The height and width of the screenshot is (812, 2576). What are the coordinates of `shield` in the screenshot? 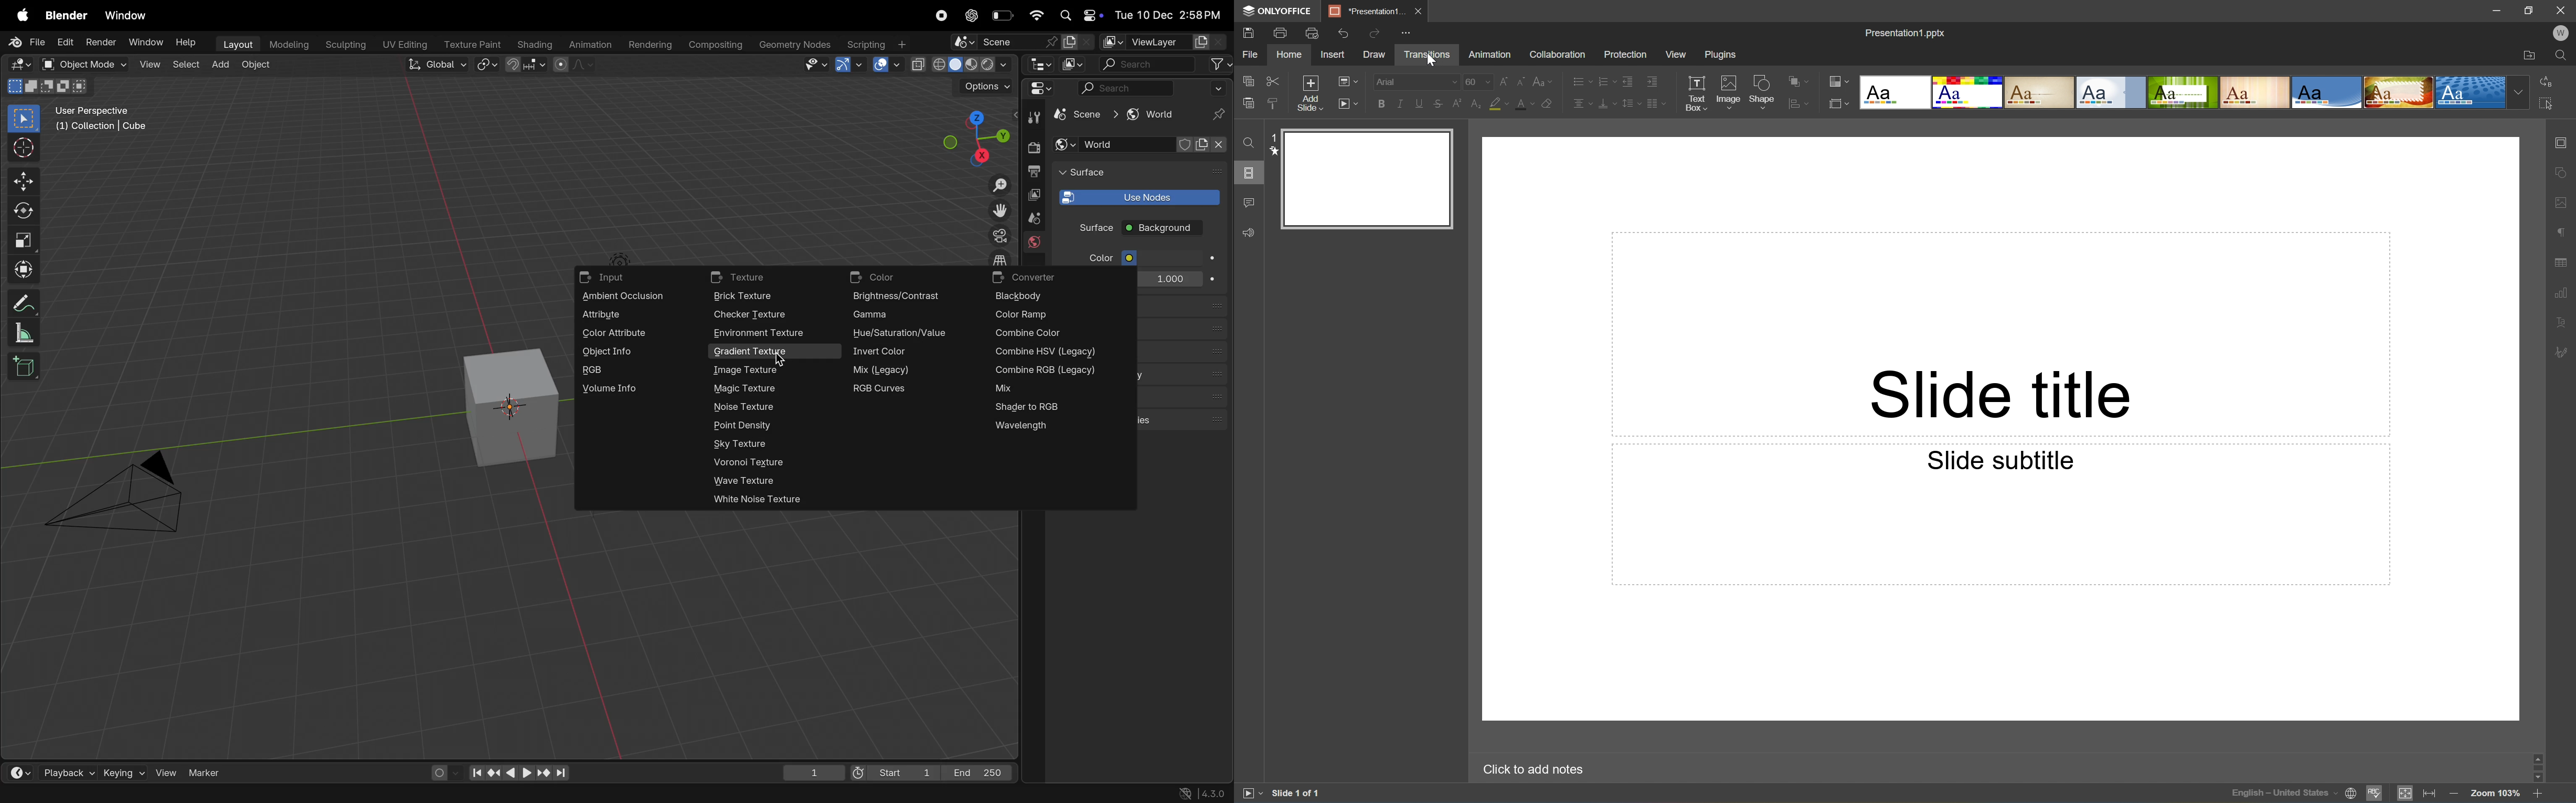 It's located at (1187, 144).